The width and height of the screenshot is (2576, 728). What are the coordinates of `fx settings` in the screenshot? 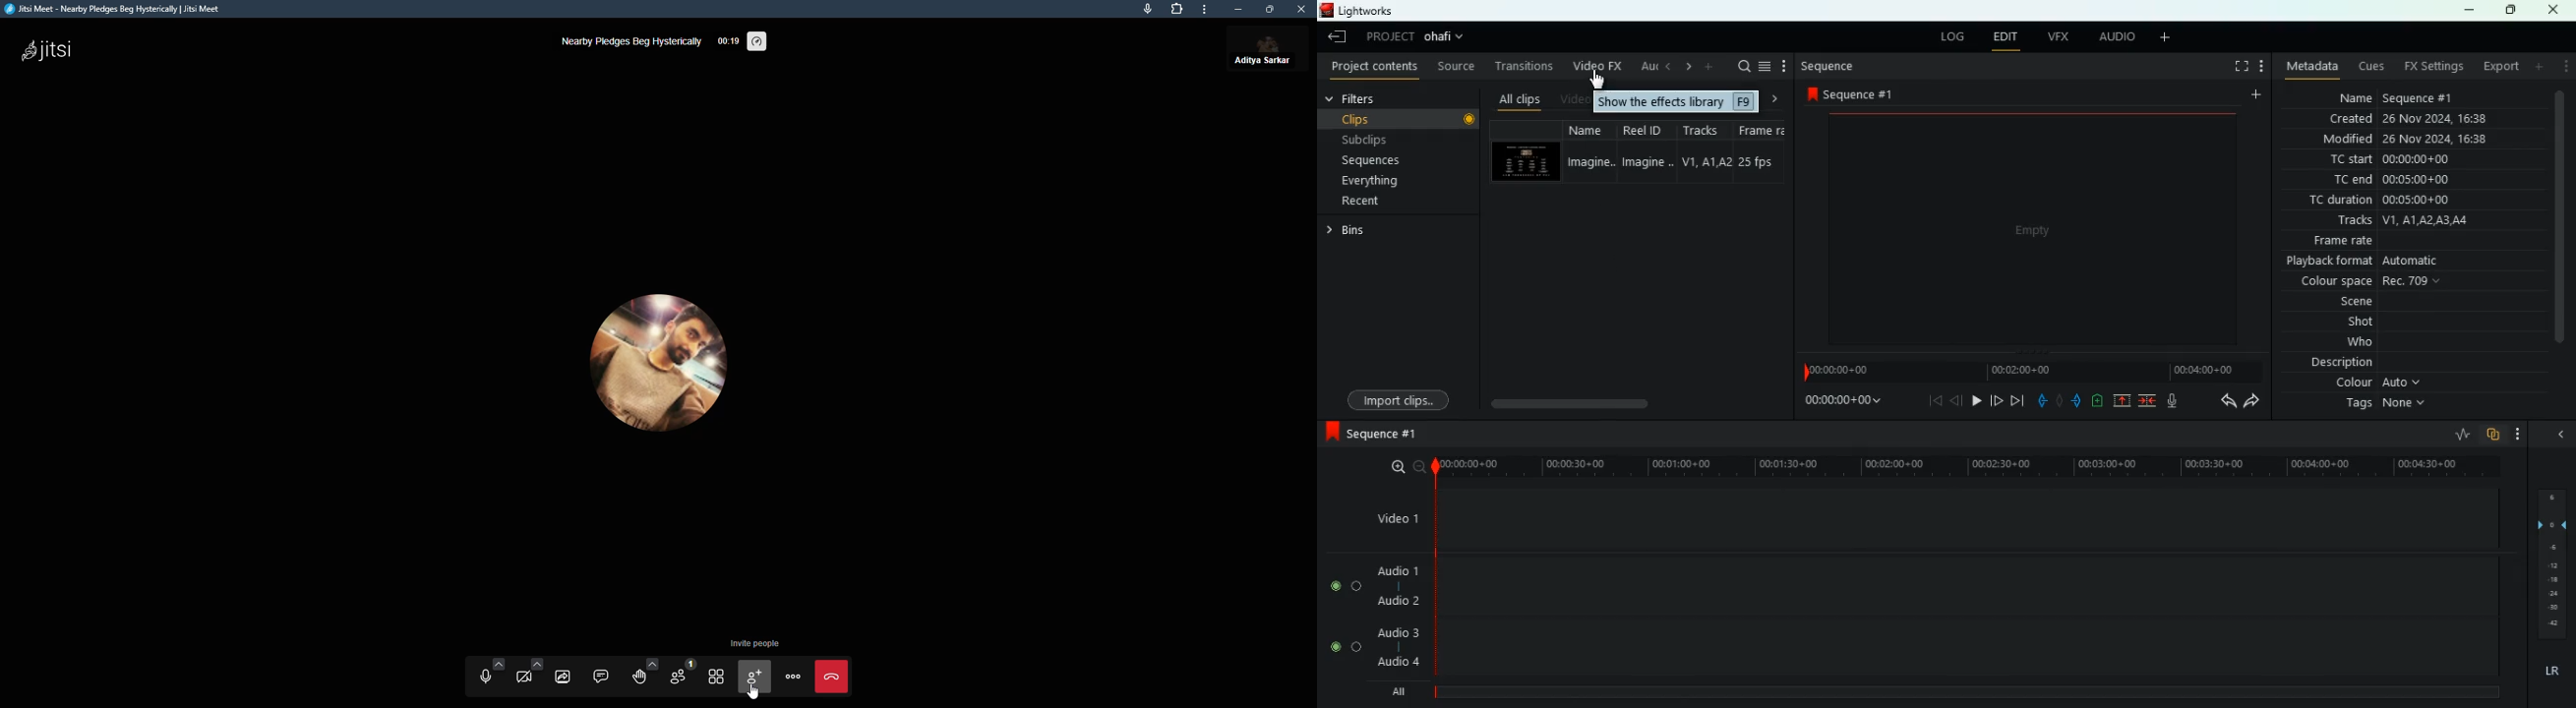 It's located at (2435, 66).